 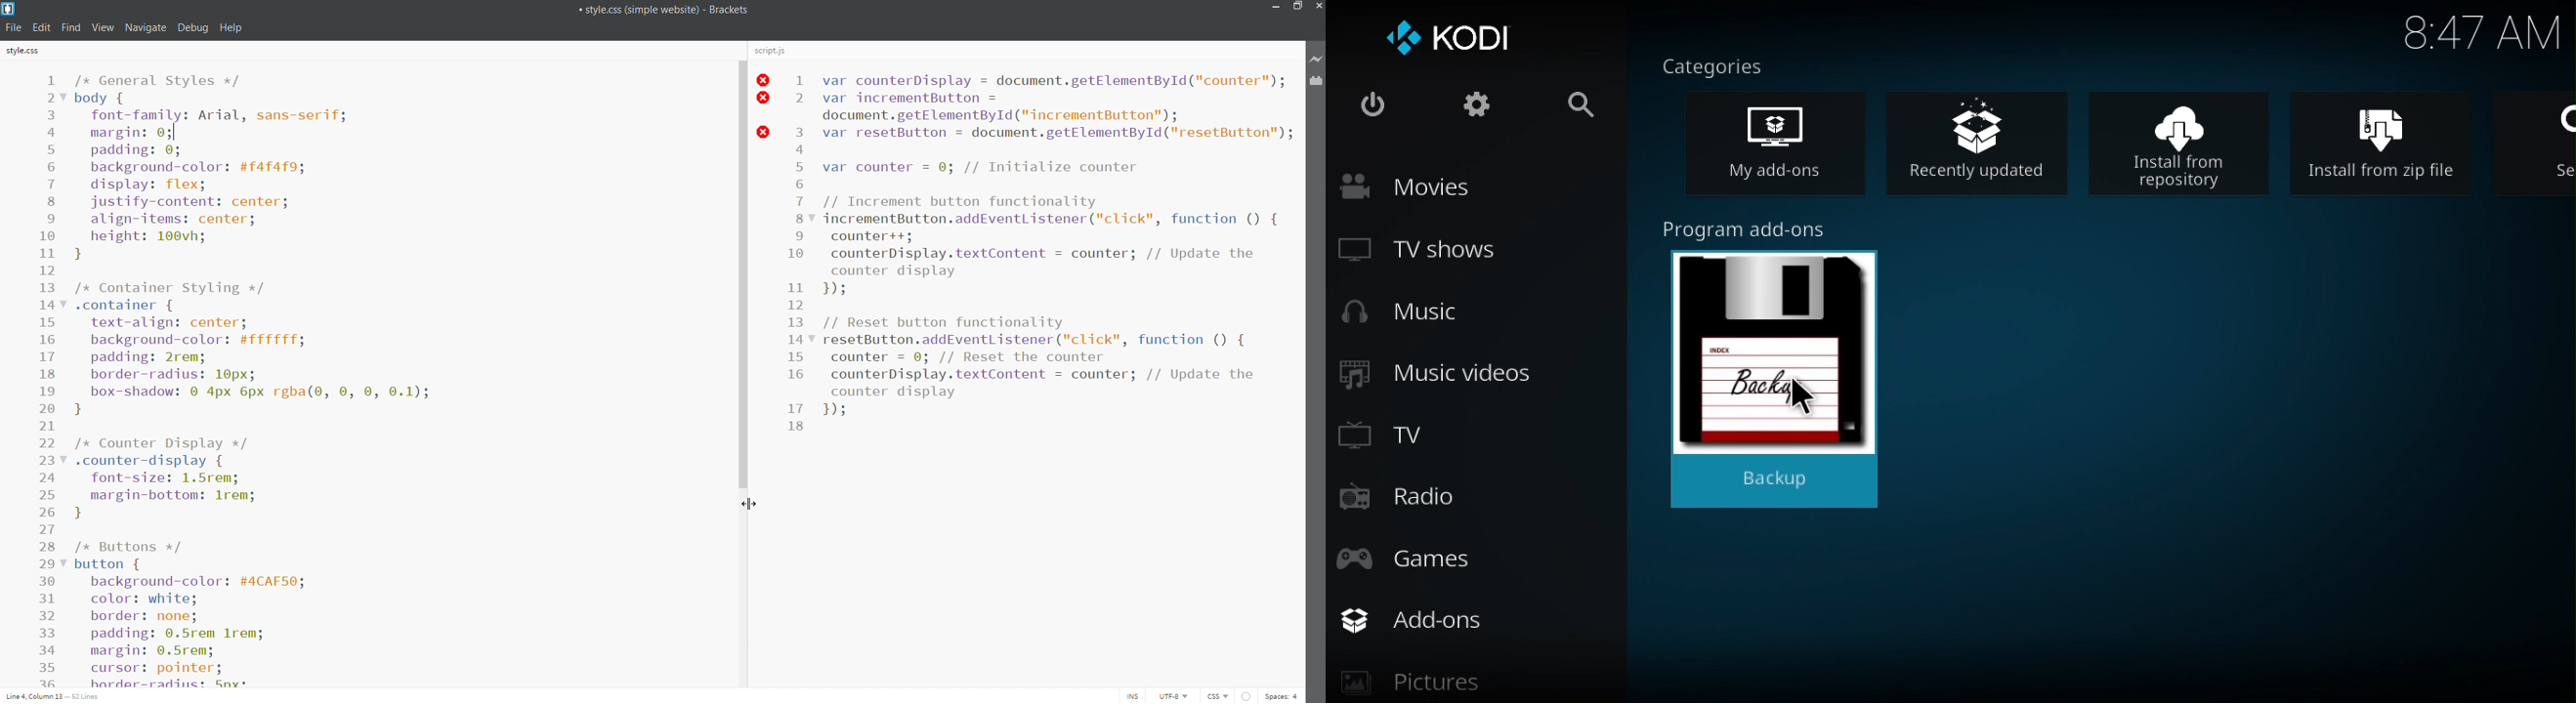 I want to click on Games, so click(x=1429, y=555).